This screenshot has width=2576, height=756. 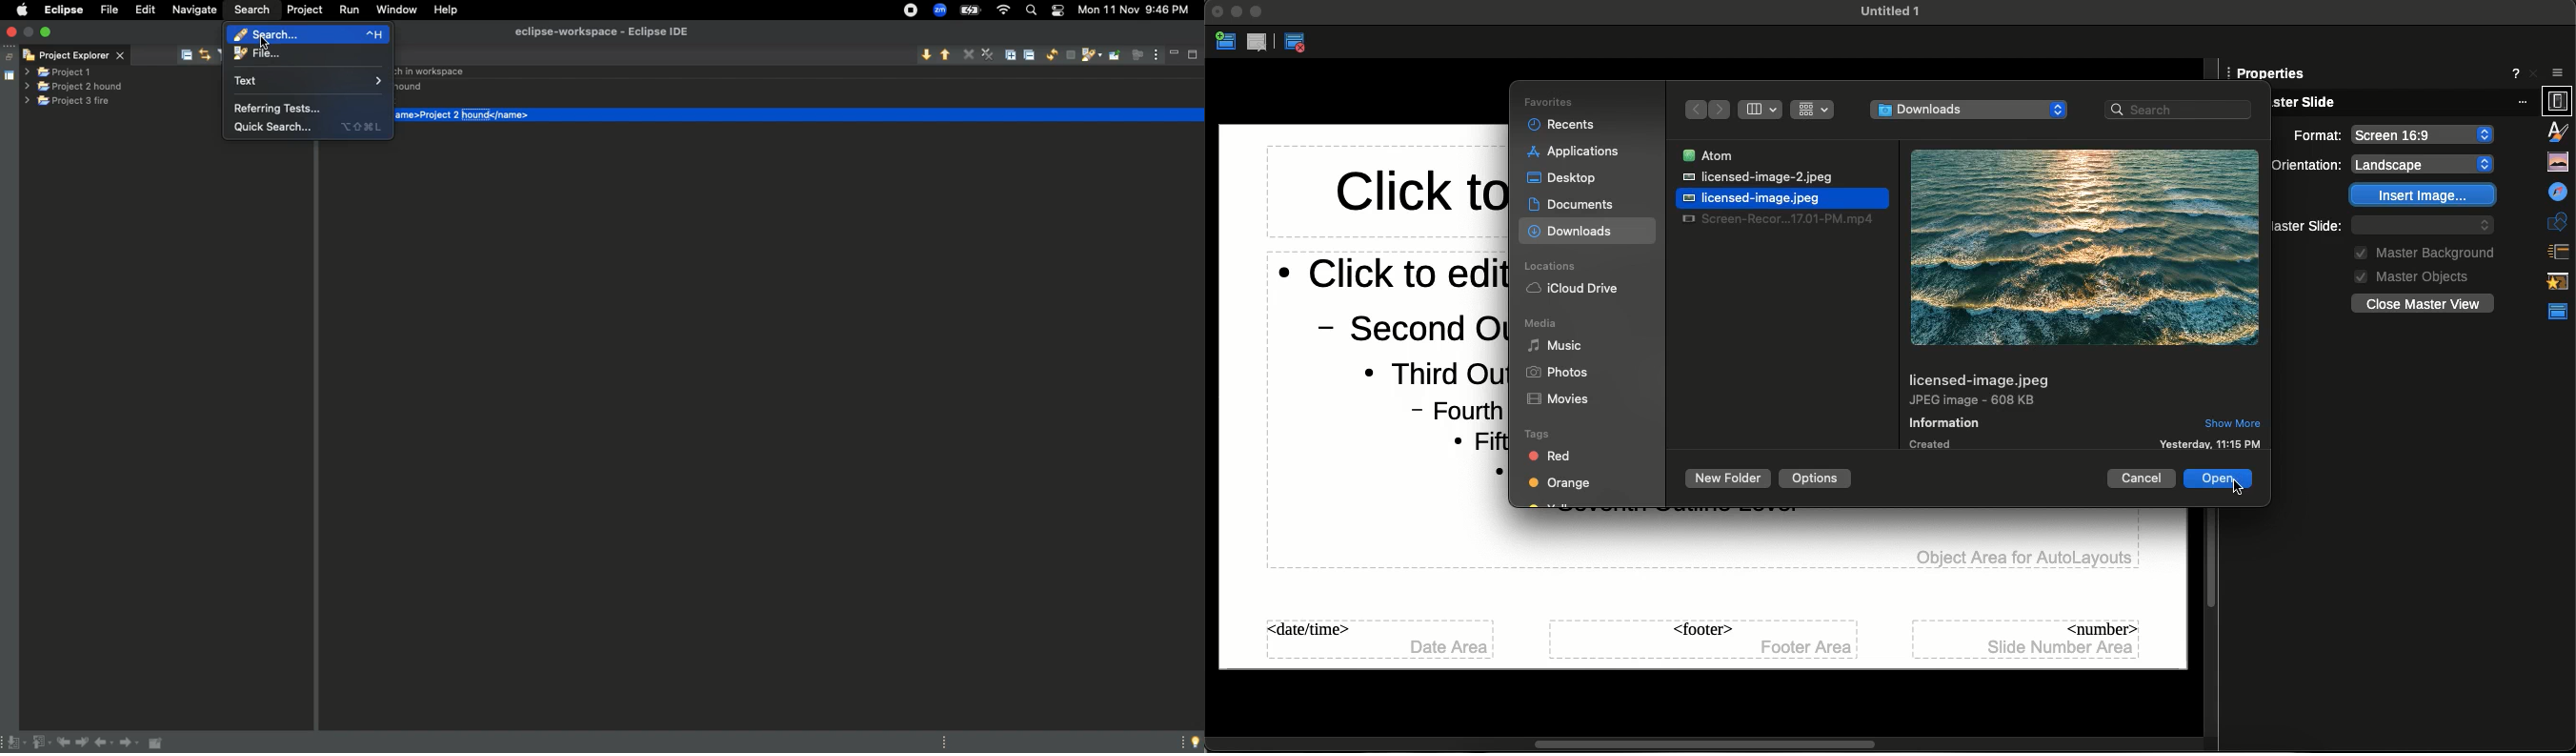 I want to click on Slide transition, so click(x=2559, y=217).